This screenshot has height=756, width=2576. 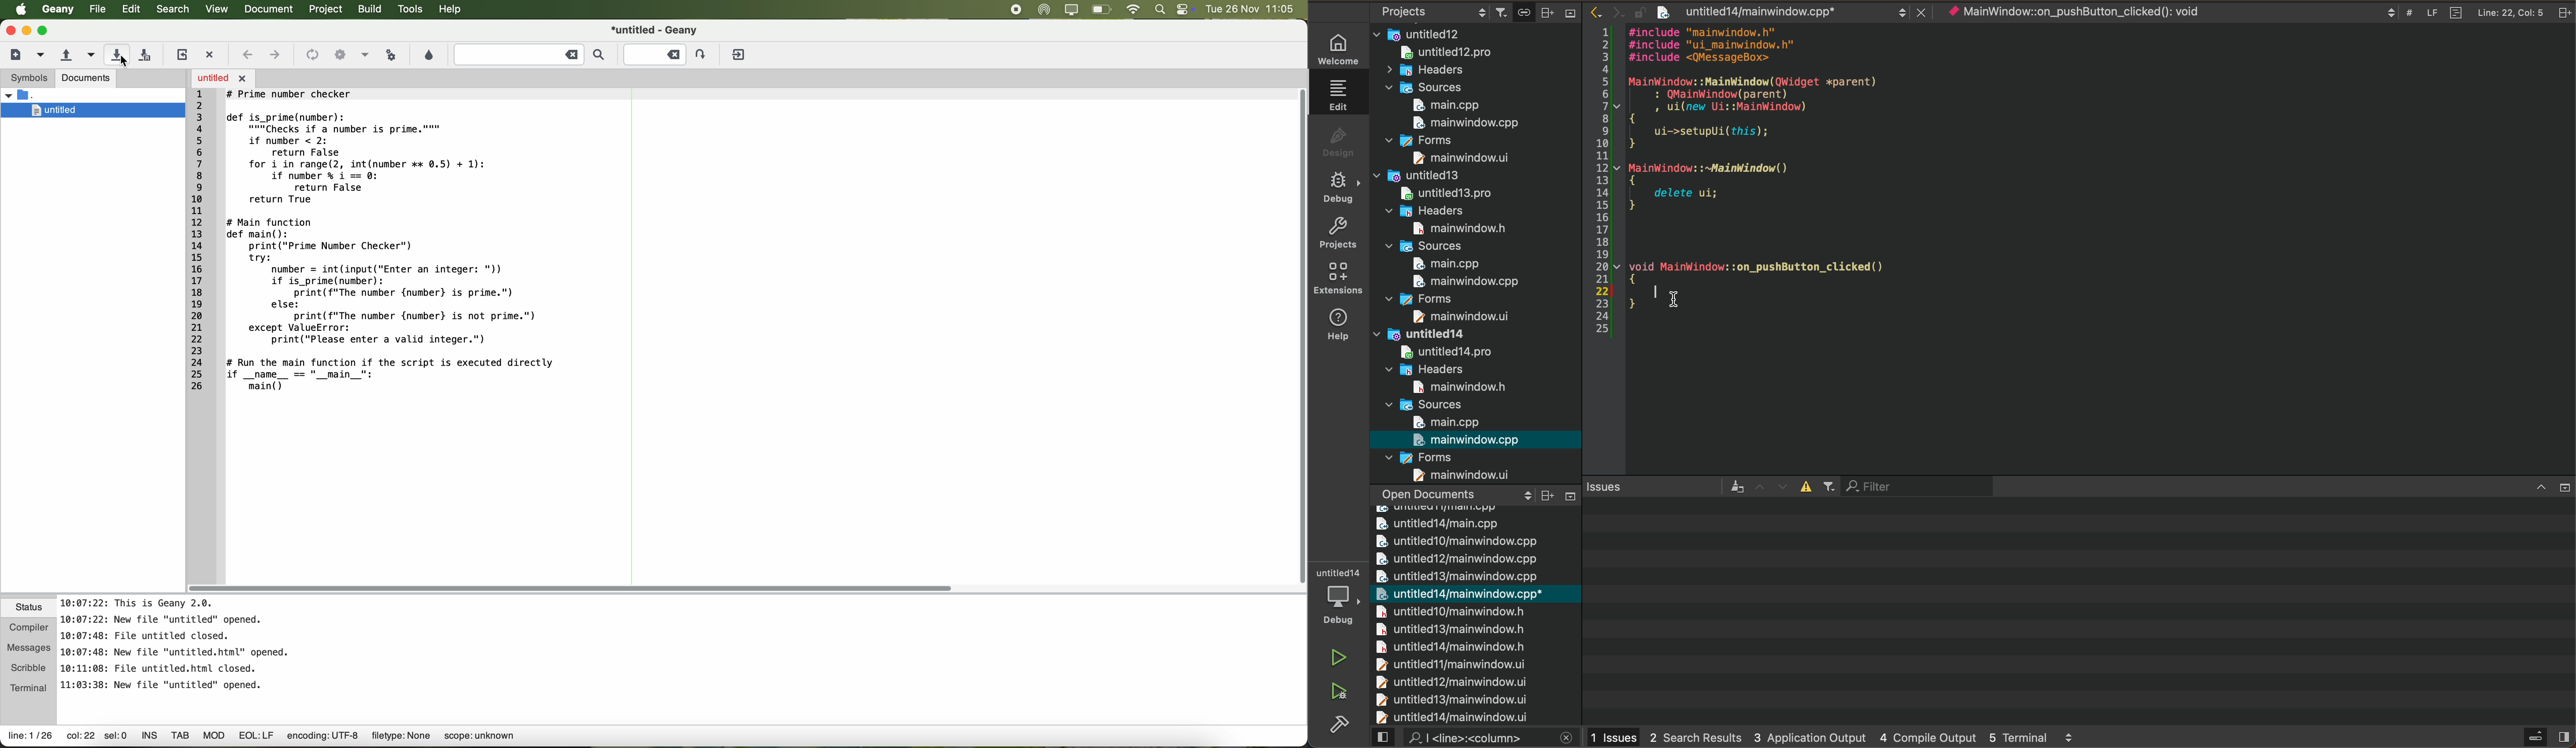 I want to click on projects, so click(x=1442, y=12).